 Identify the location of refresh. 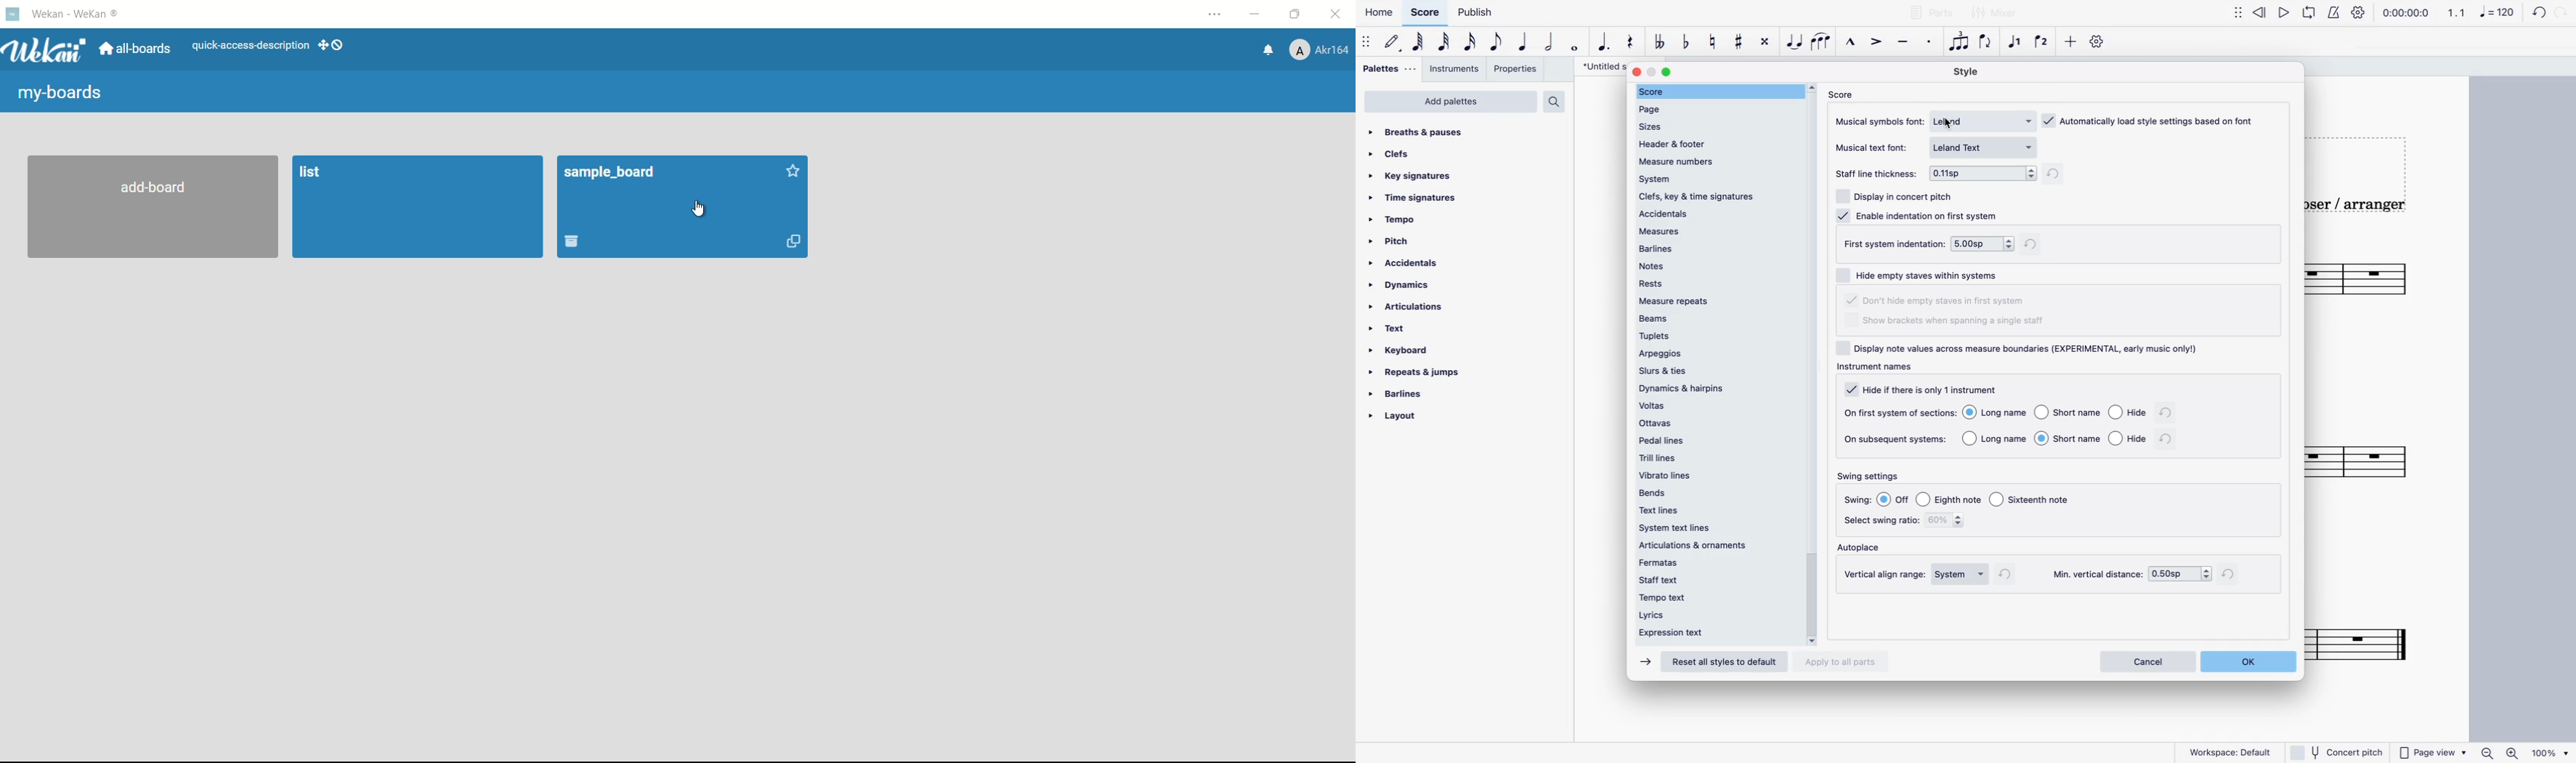
(2166, 414).